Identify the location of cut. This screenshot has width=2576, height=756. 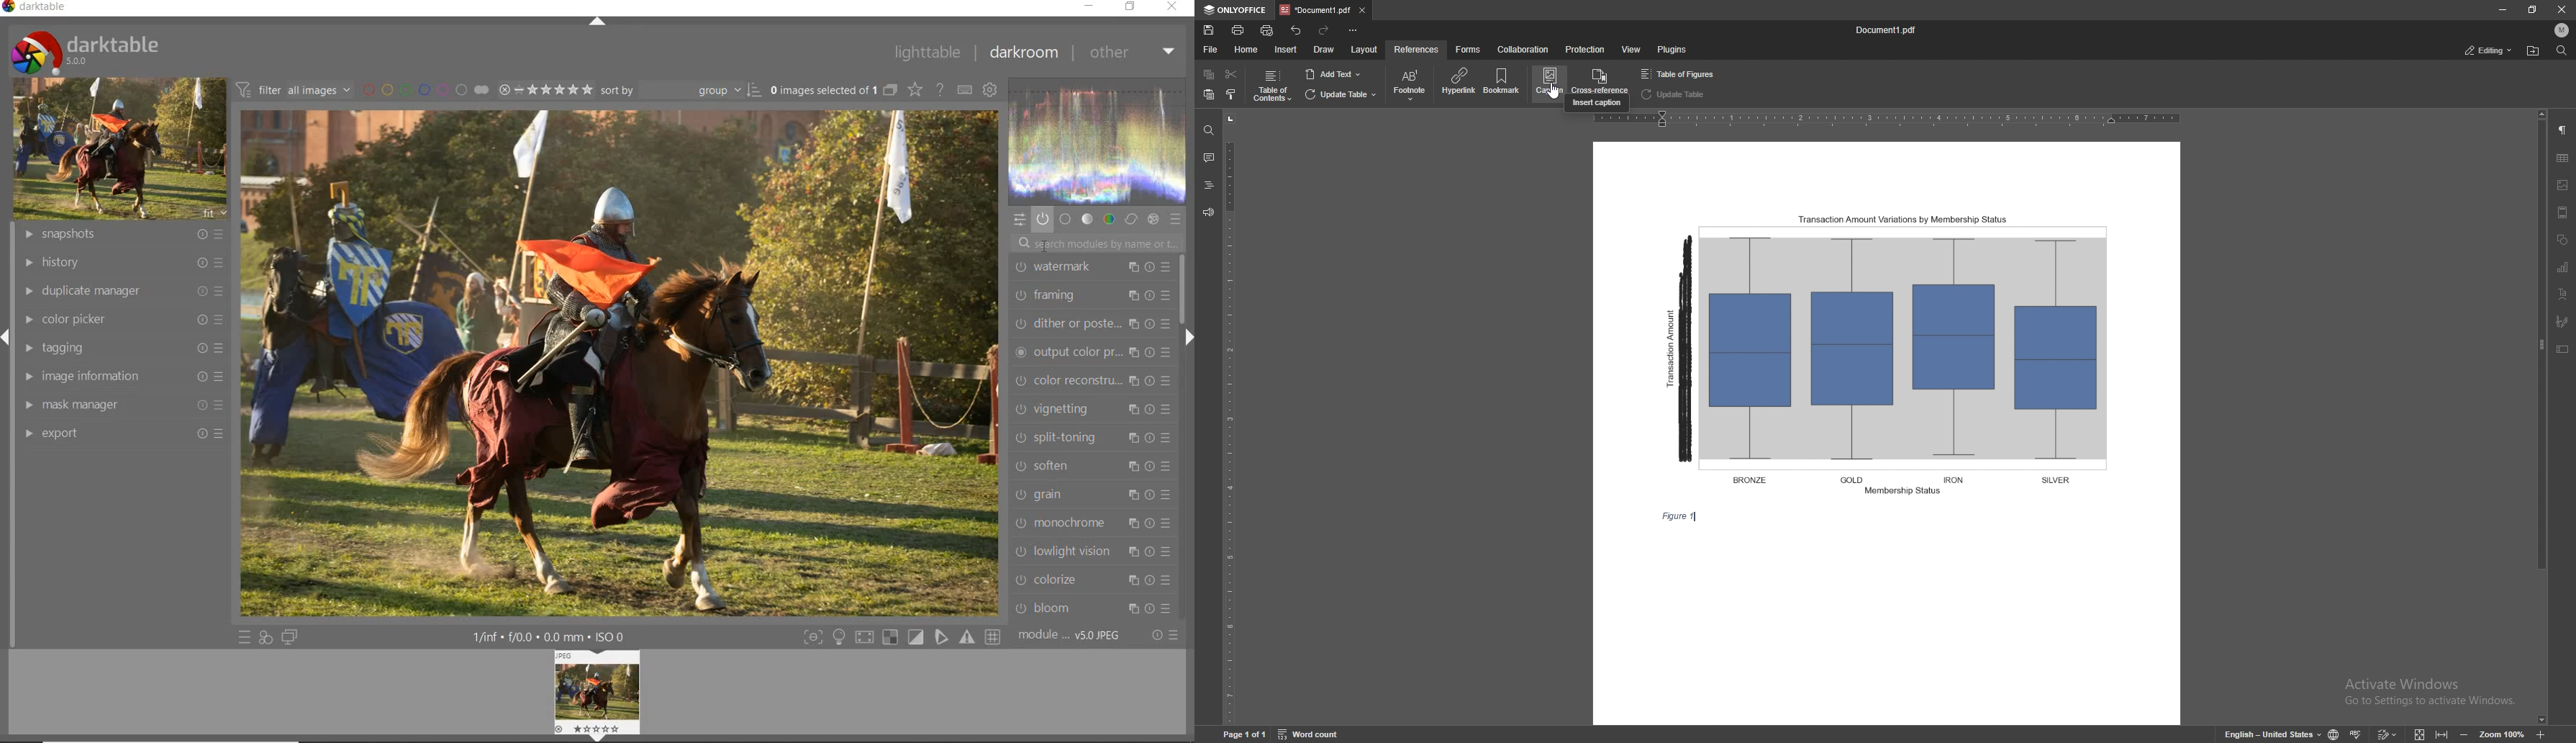
(1231, 75).